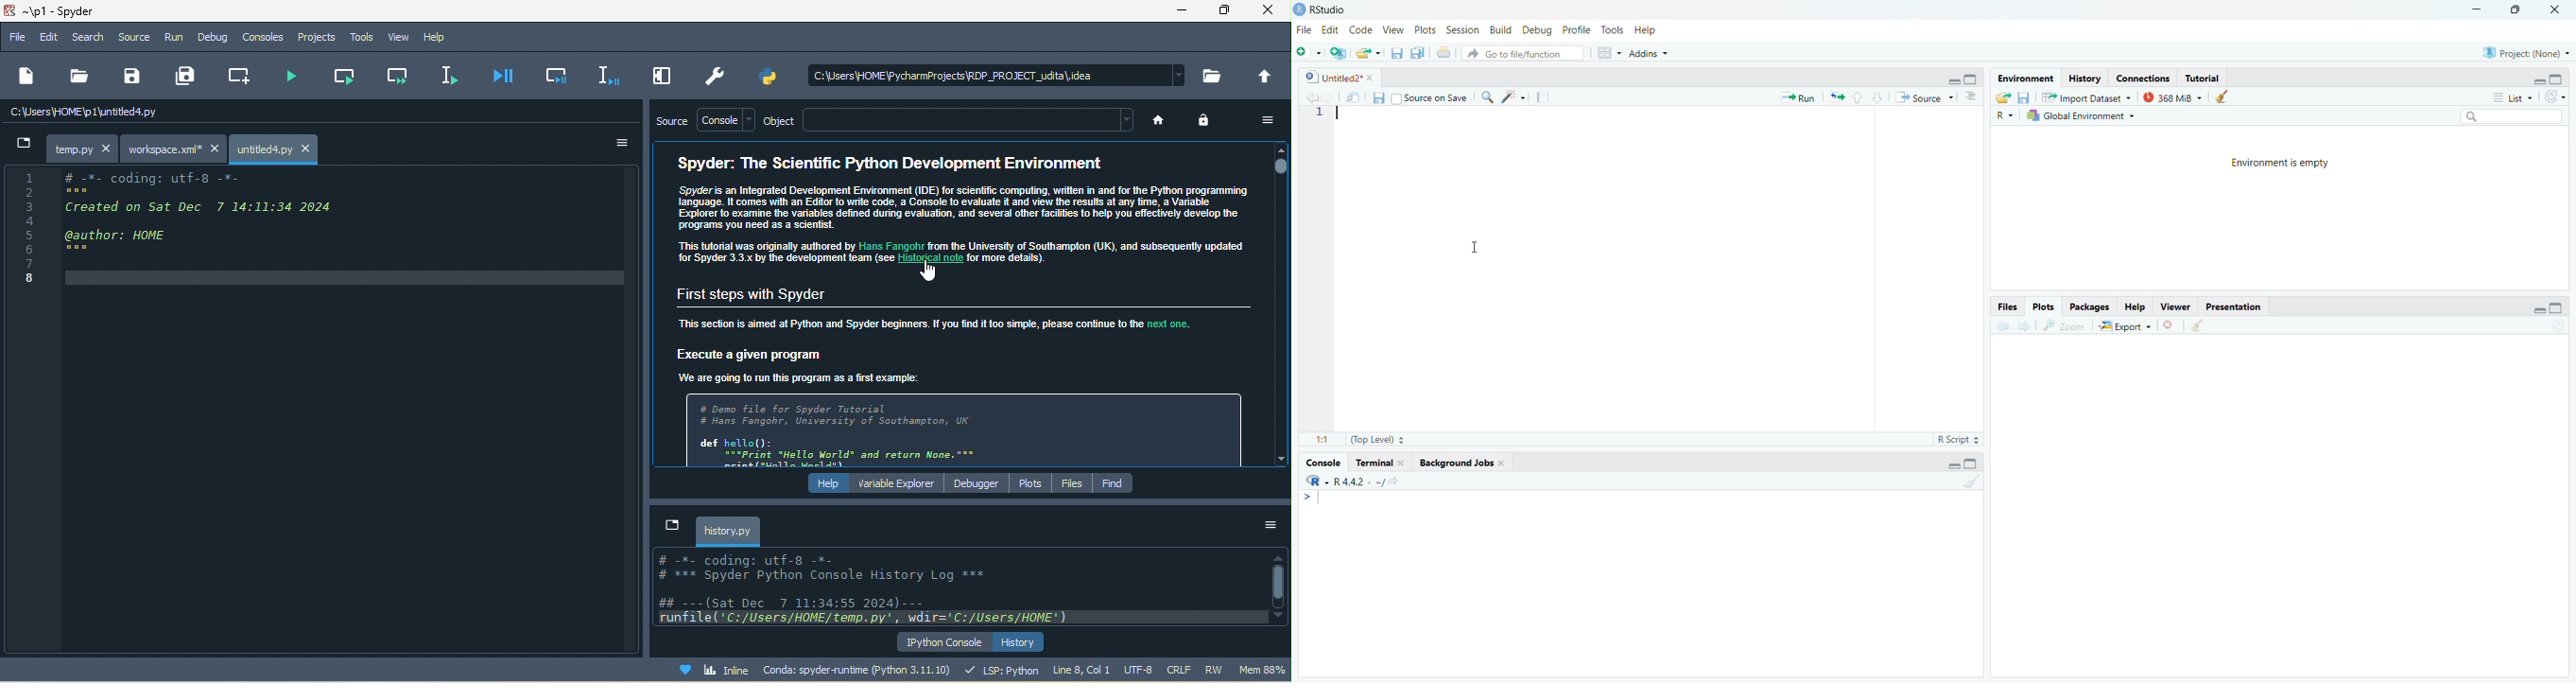 This screenshot has height=700, width=2576. I want to click on 368 MiB ~, so click(2173, 97).